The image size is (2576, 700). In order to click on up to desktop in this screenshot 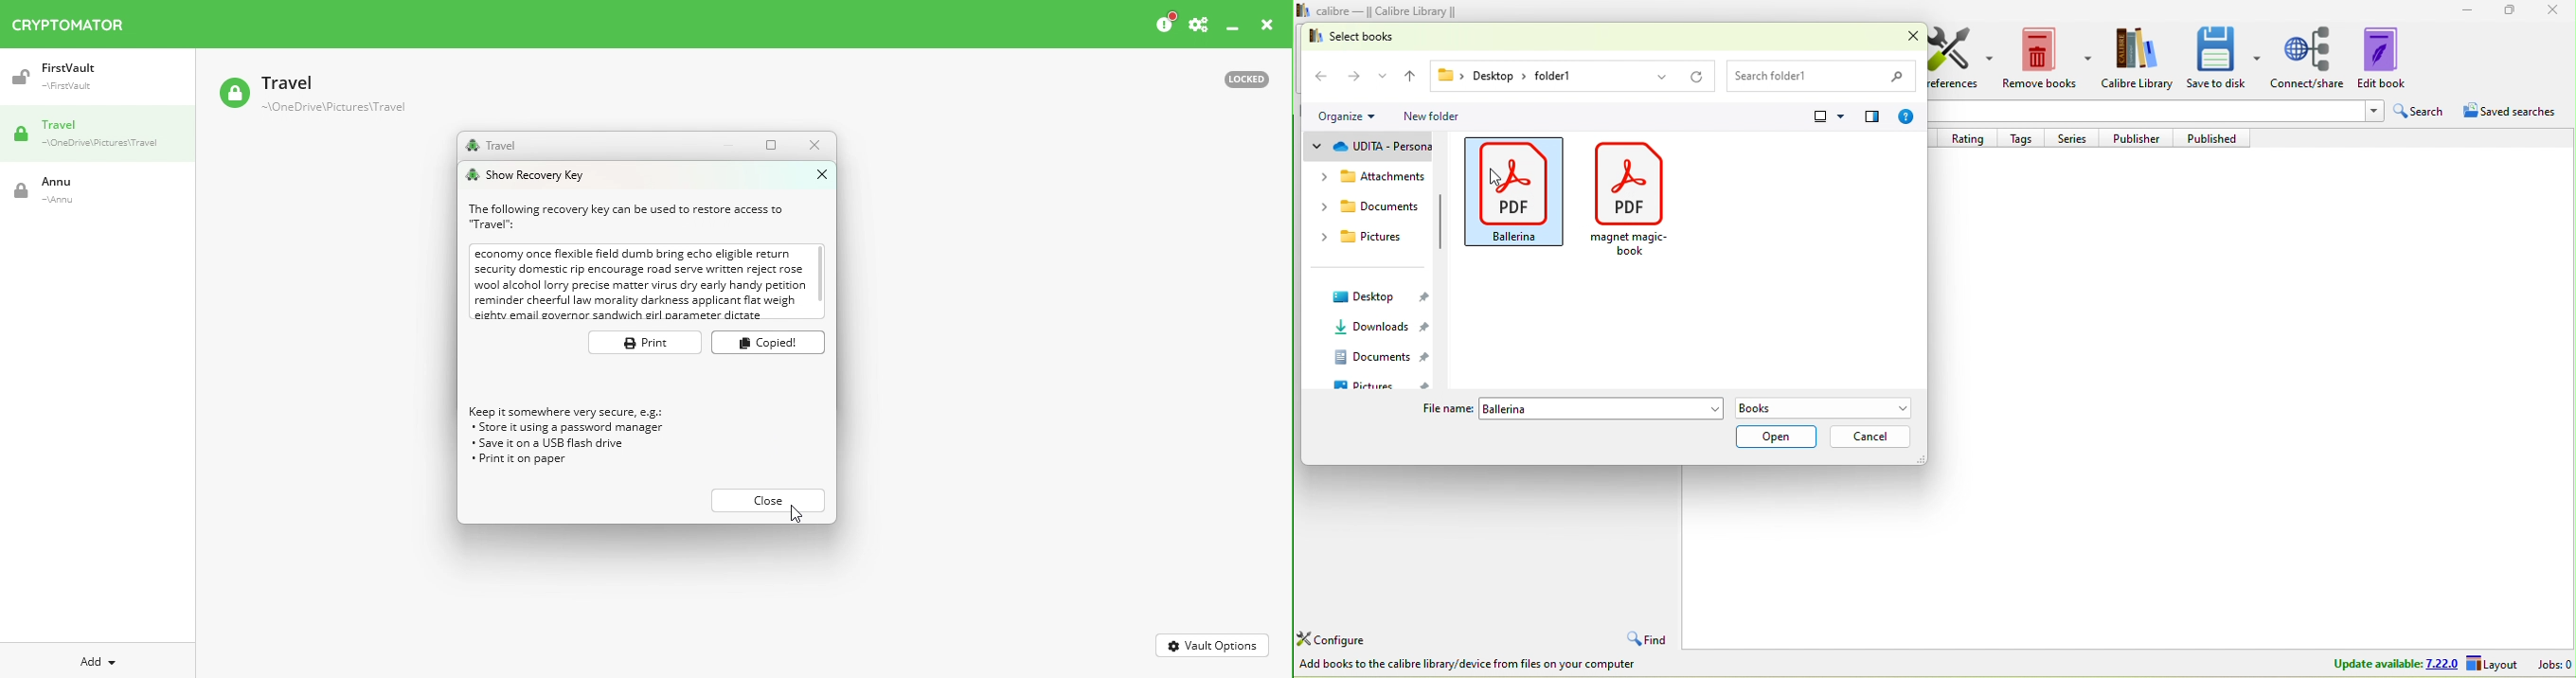, I will do `click(1409, 73)`.